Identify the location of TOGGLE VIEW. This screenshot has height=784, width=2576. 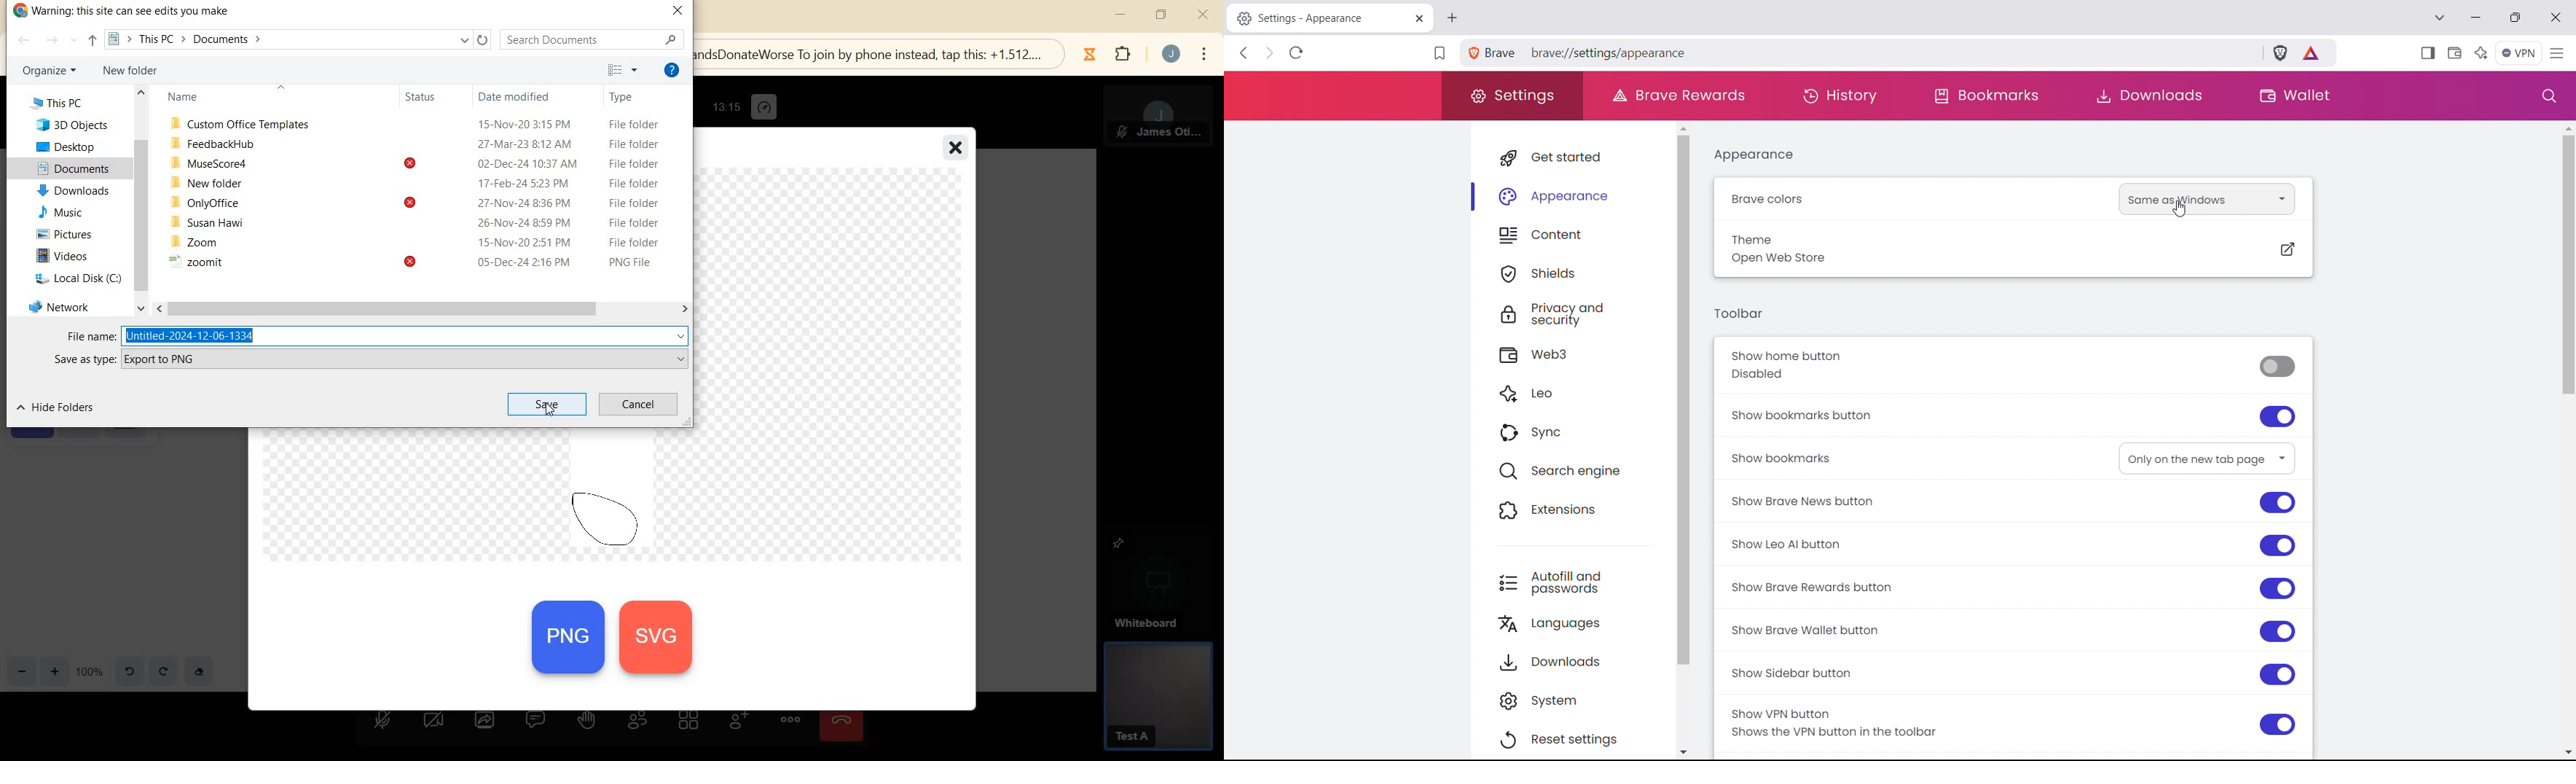
(622, 70).